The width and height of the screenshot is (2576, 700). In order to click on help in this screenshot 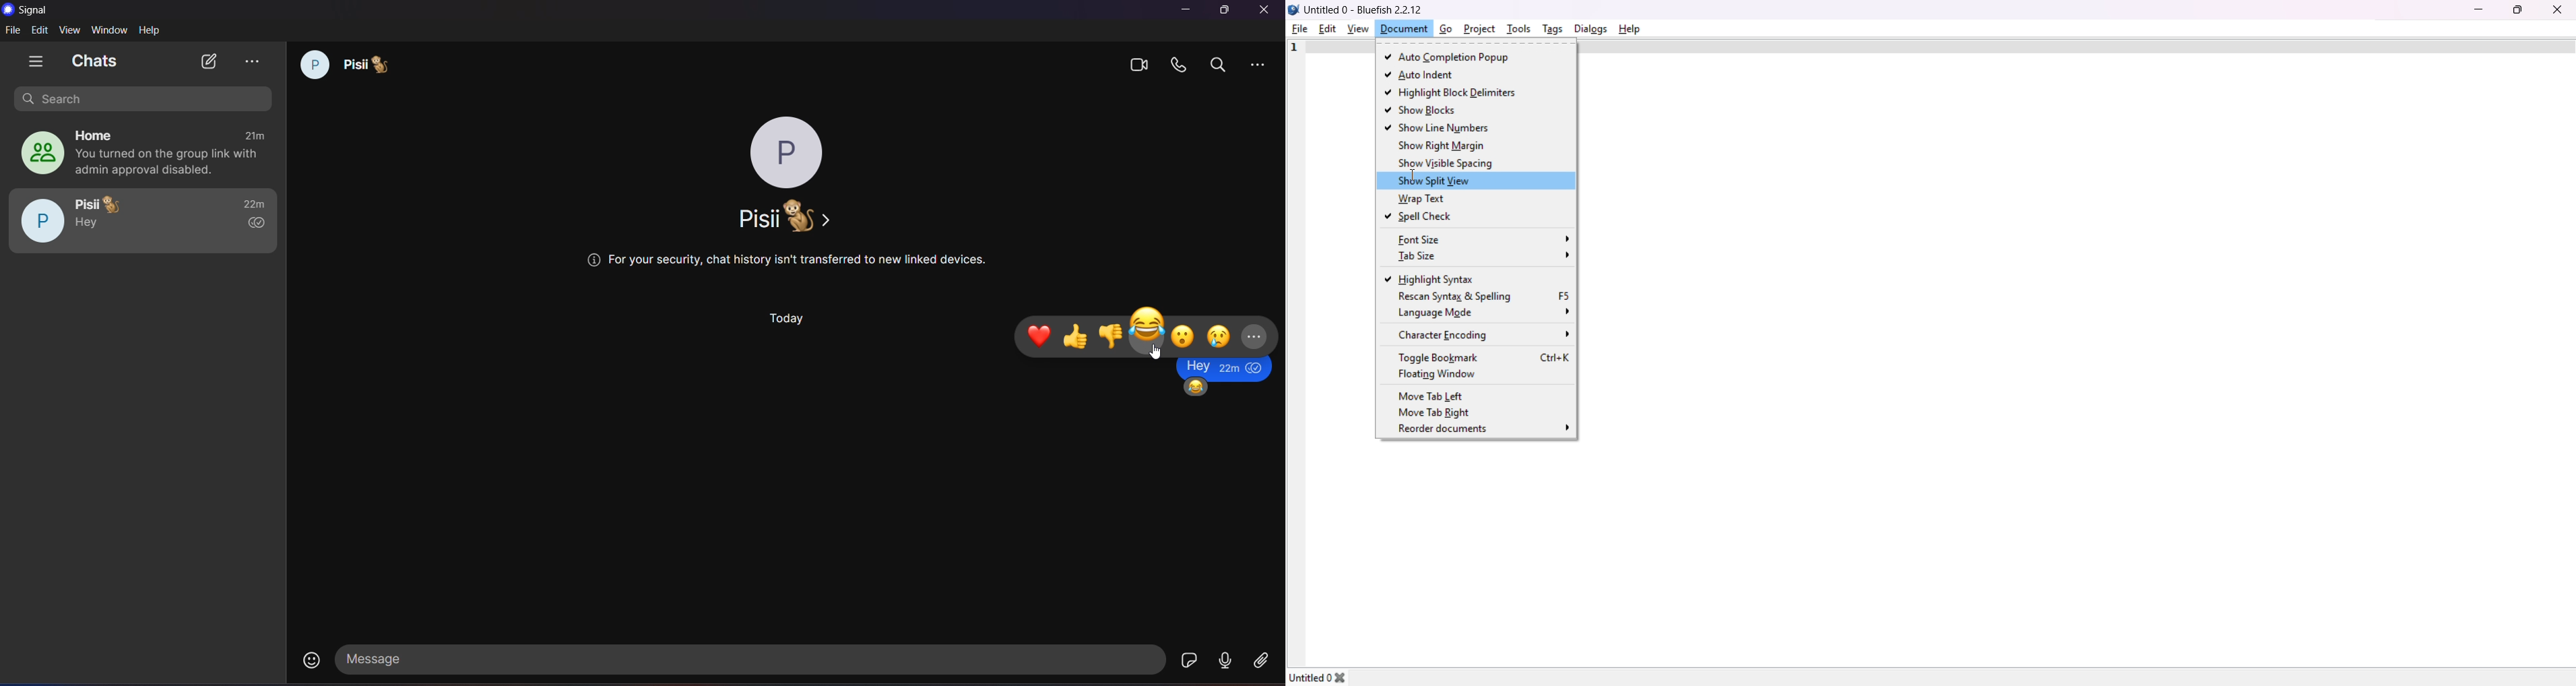, I will do `click(1629, 28)`.